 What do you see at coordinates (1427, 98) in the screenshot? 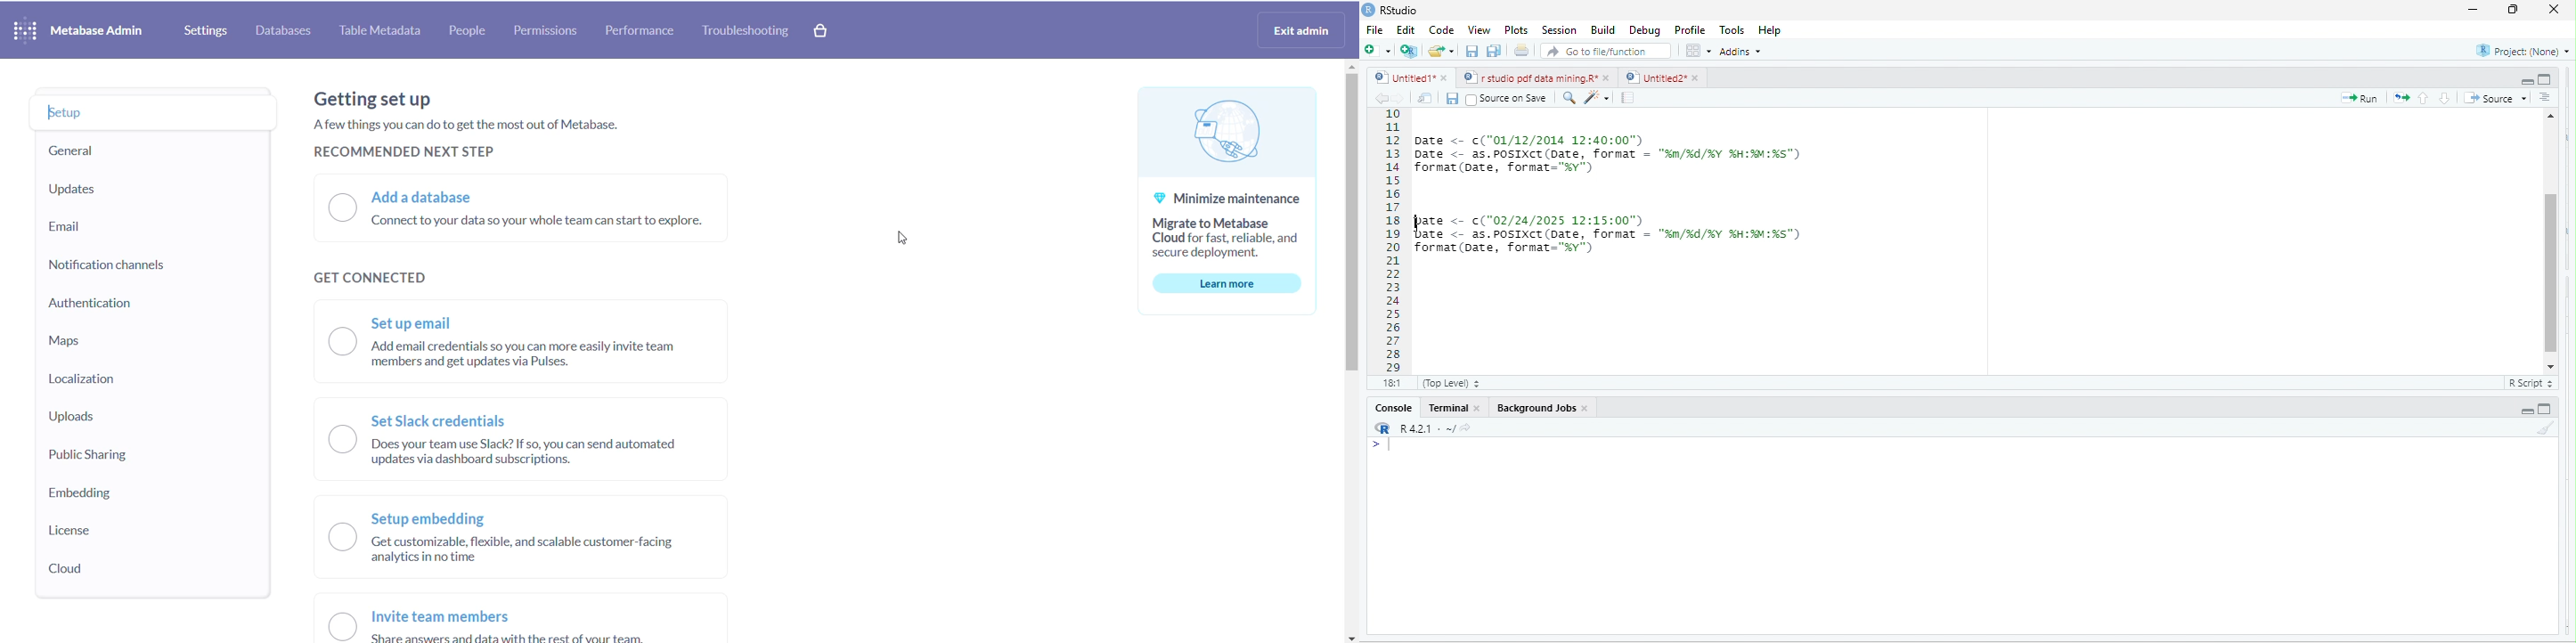
I see `show in new window` at bounding box center [1427, 98].